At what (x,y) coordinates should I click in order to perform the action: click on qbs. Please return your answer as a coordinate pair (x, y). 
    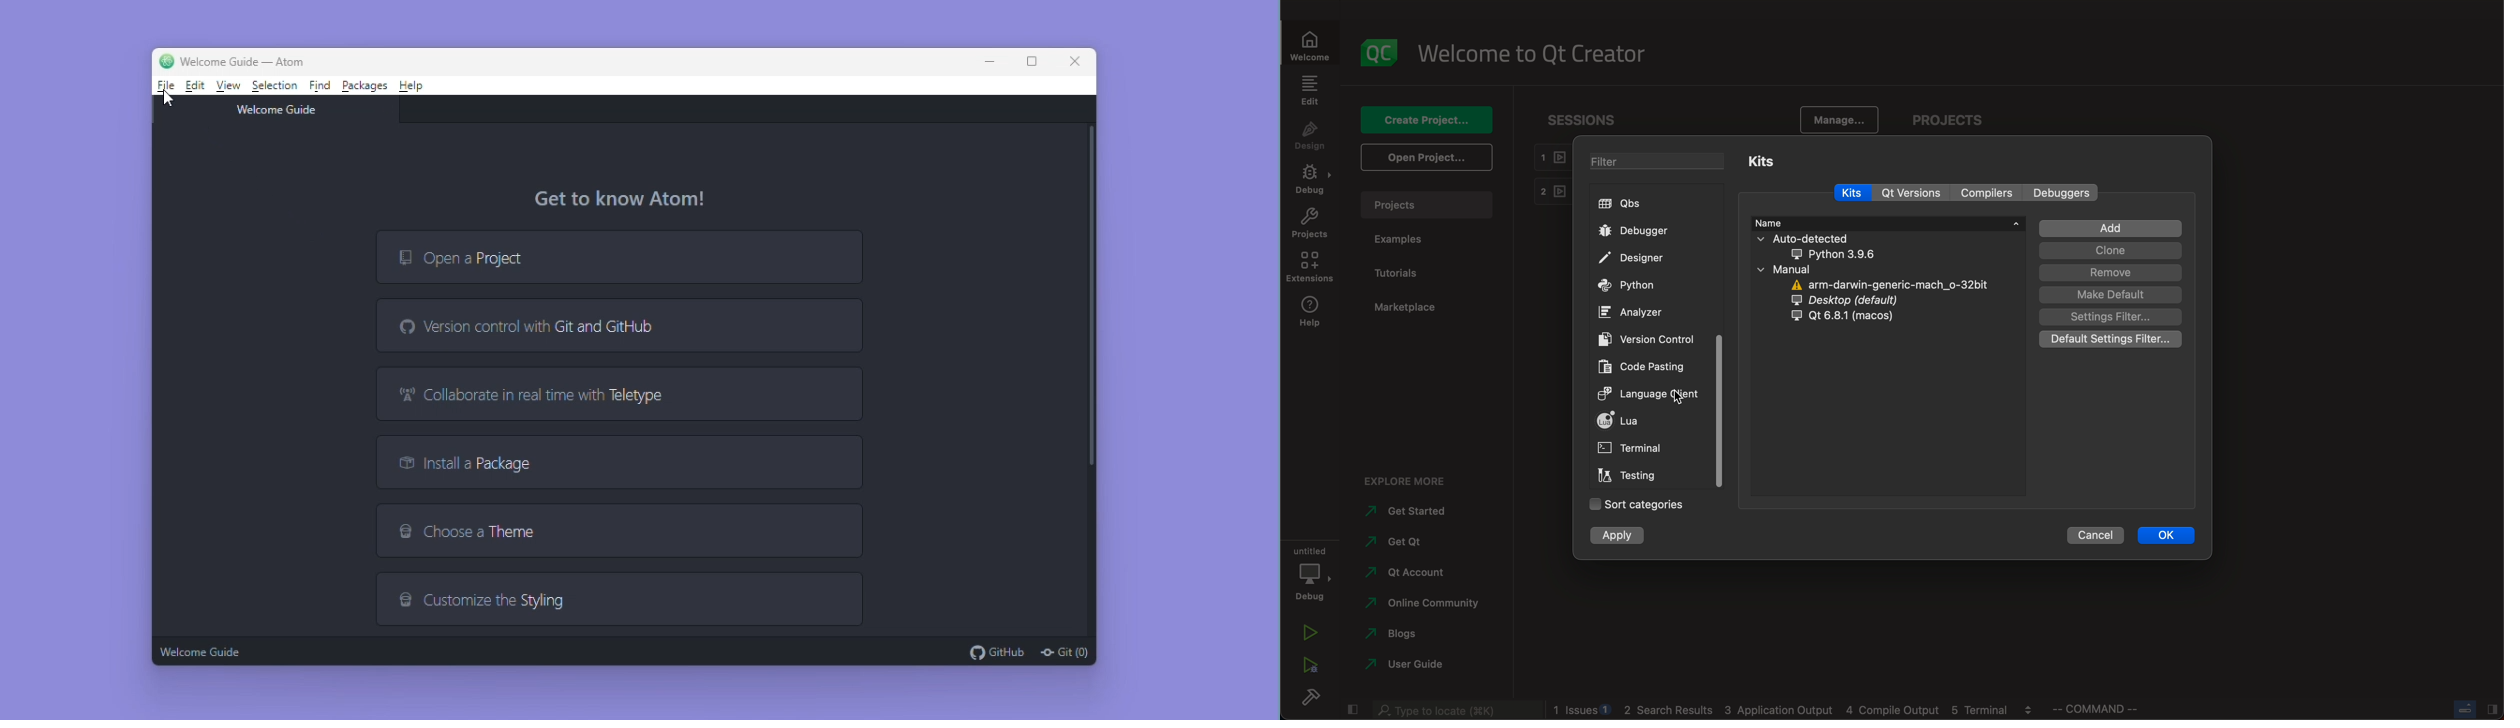
    Looking at the image, I should click on (1633, 205).